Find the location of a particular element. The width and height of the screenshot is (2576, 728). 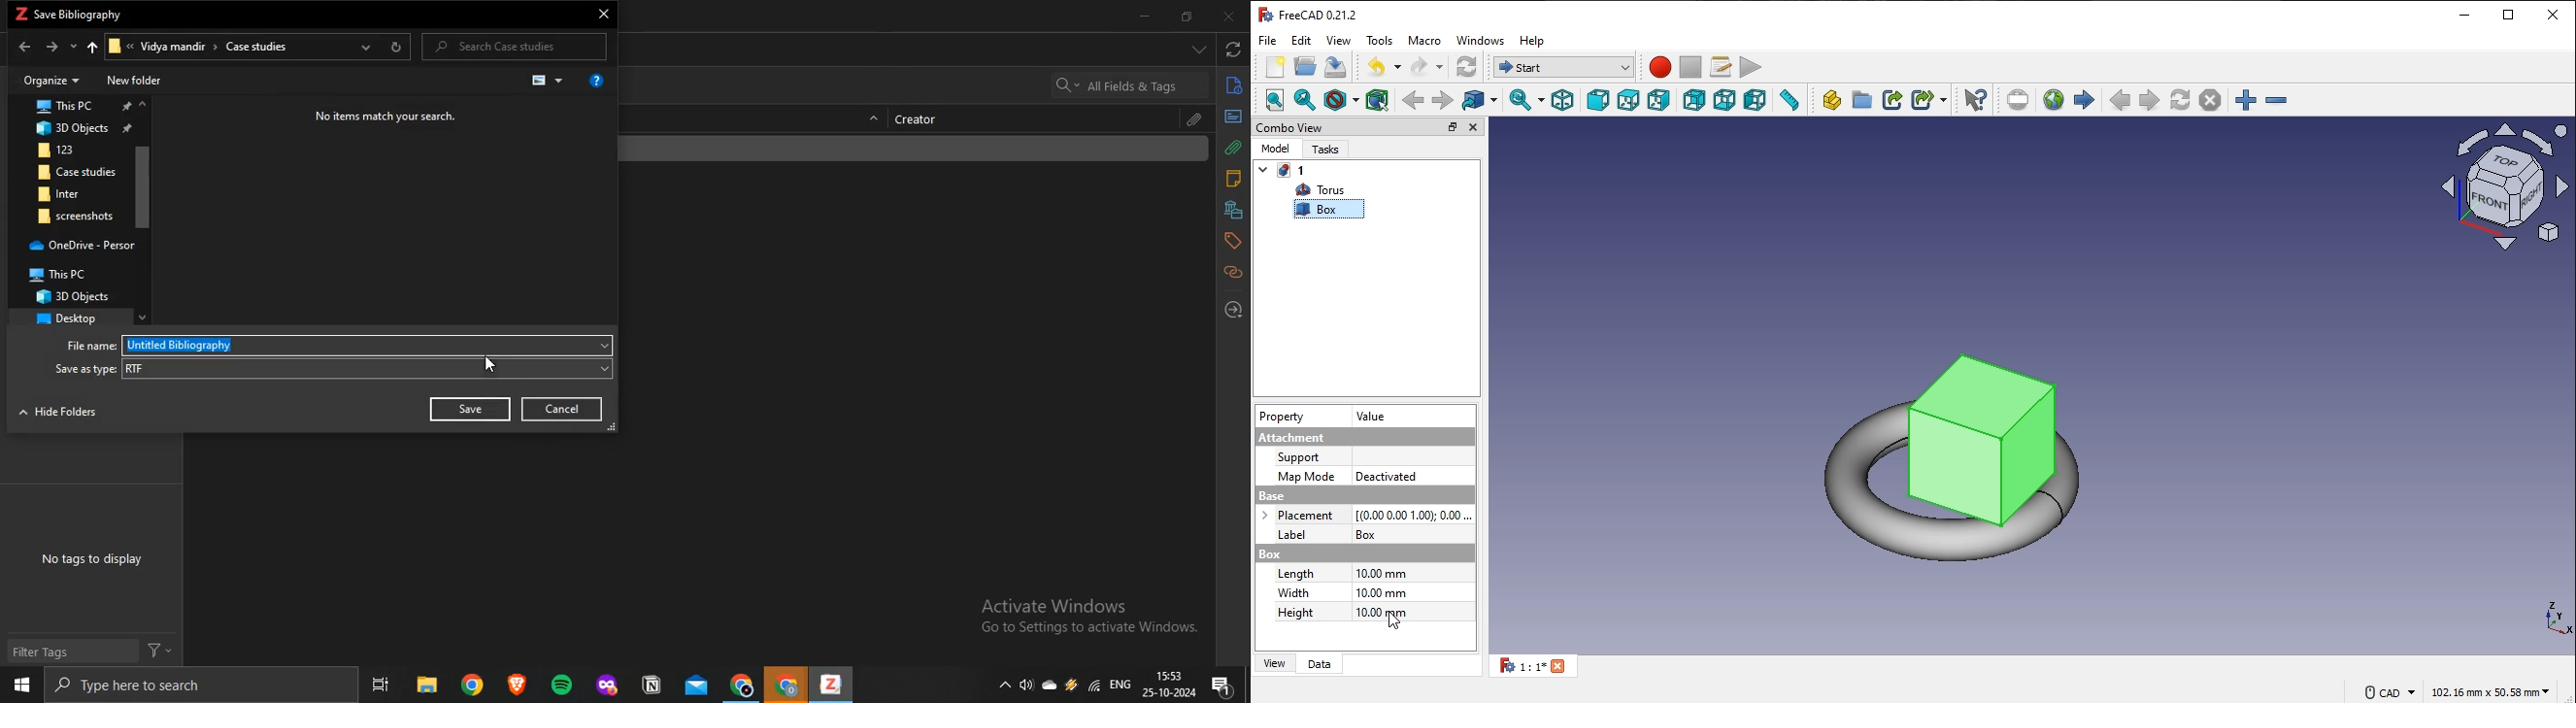

This PC is located at coordinates (92, 107).